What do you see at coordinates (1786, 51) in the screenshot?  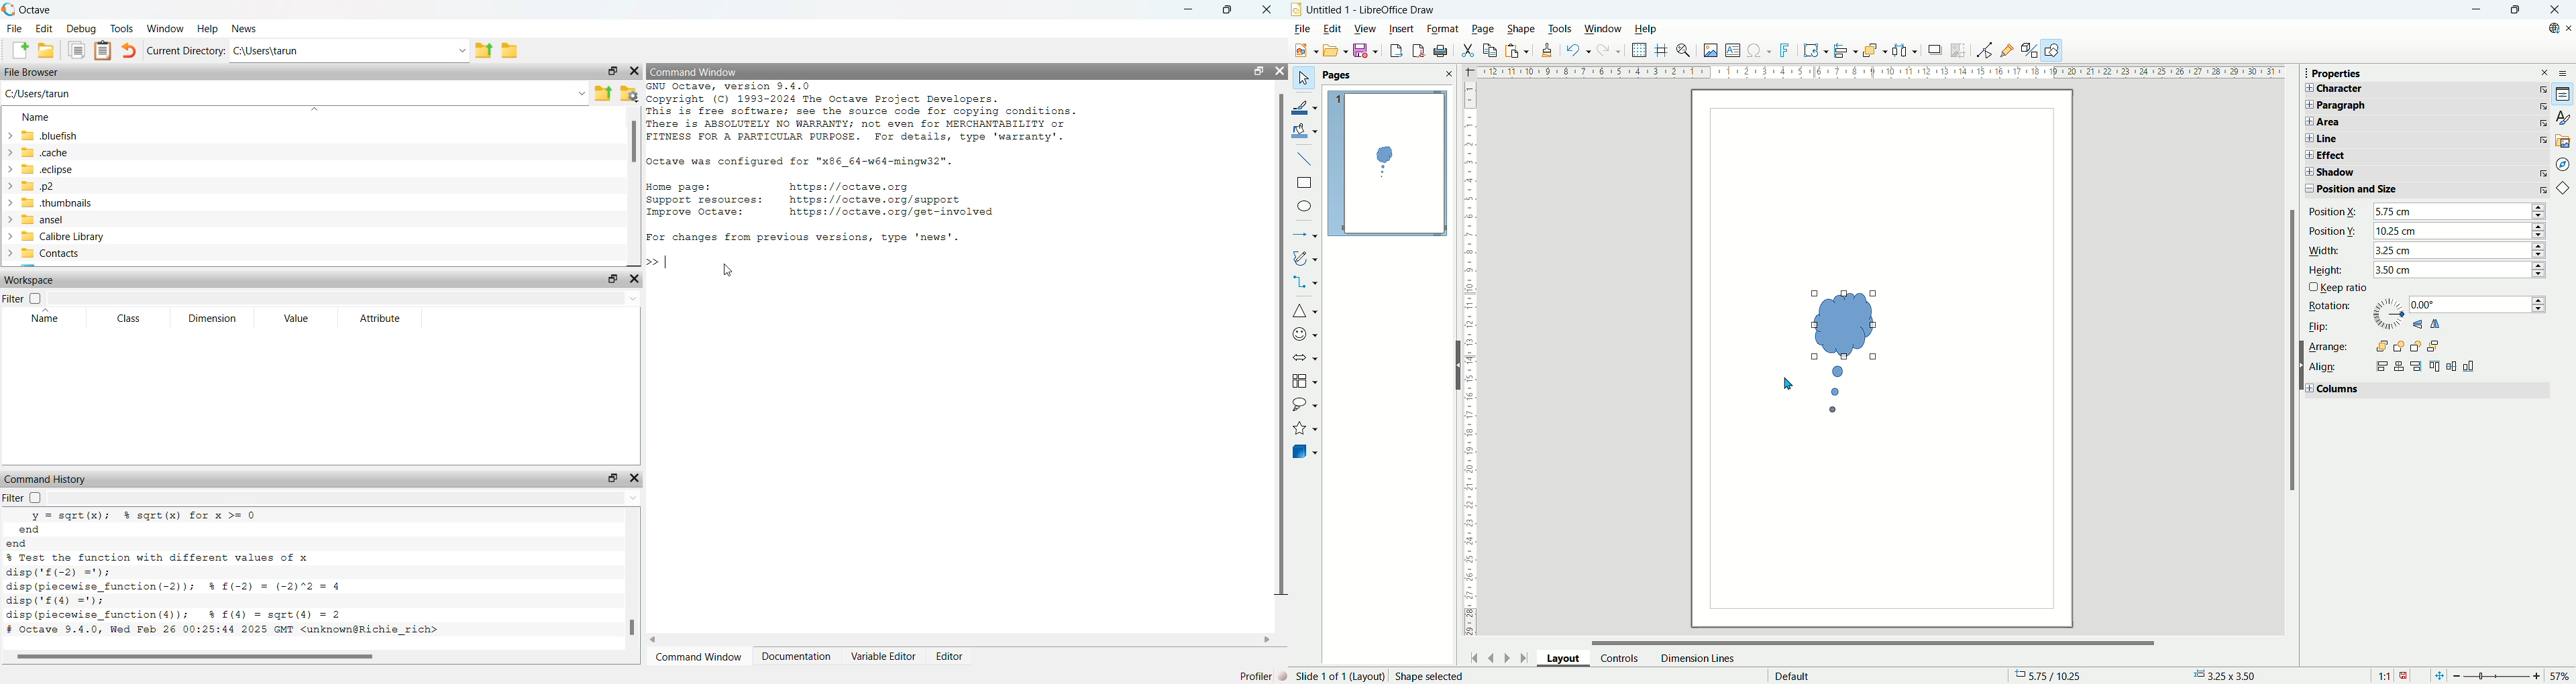 I see `fontwork text` at bounding box center [1786, 51].